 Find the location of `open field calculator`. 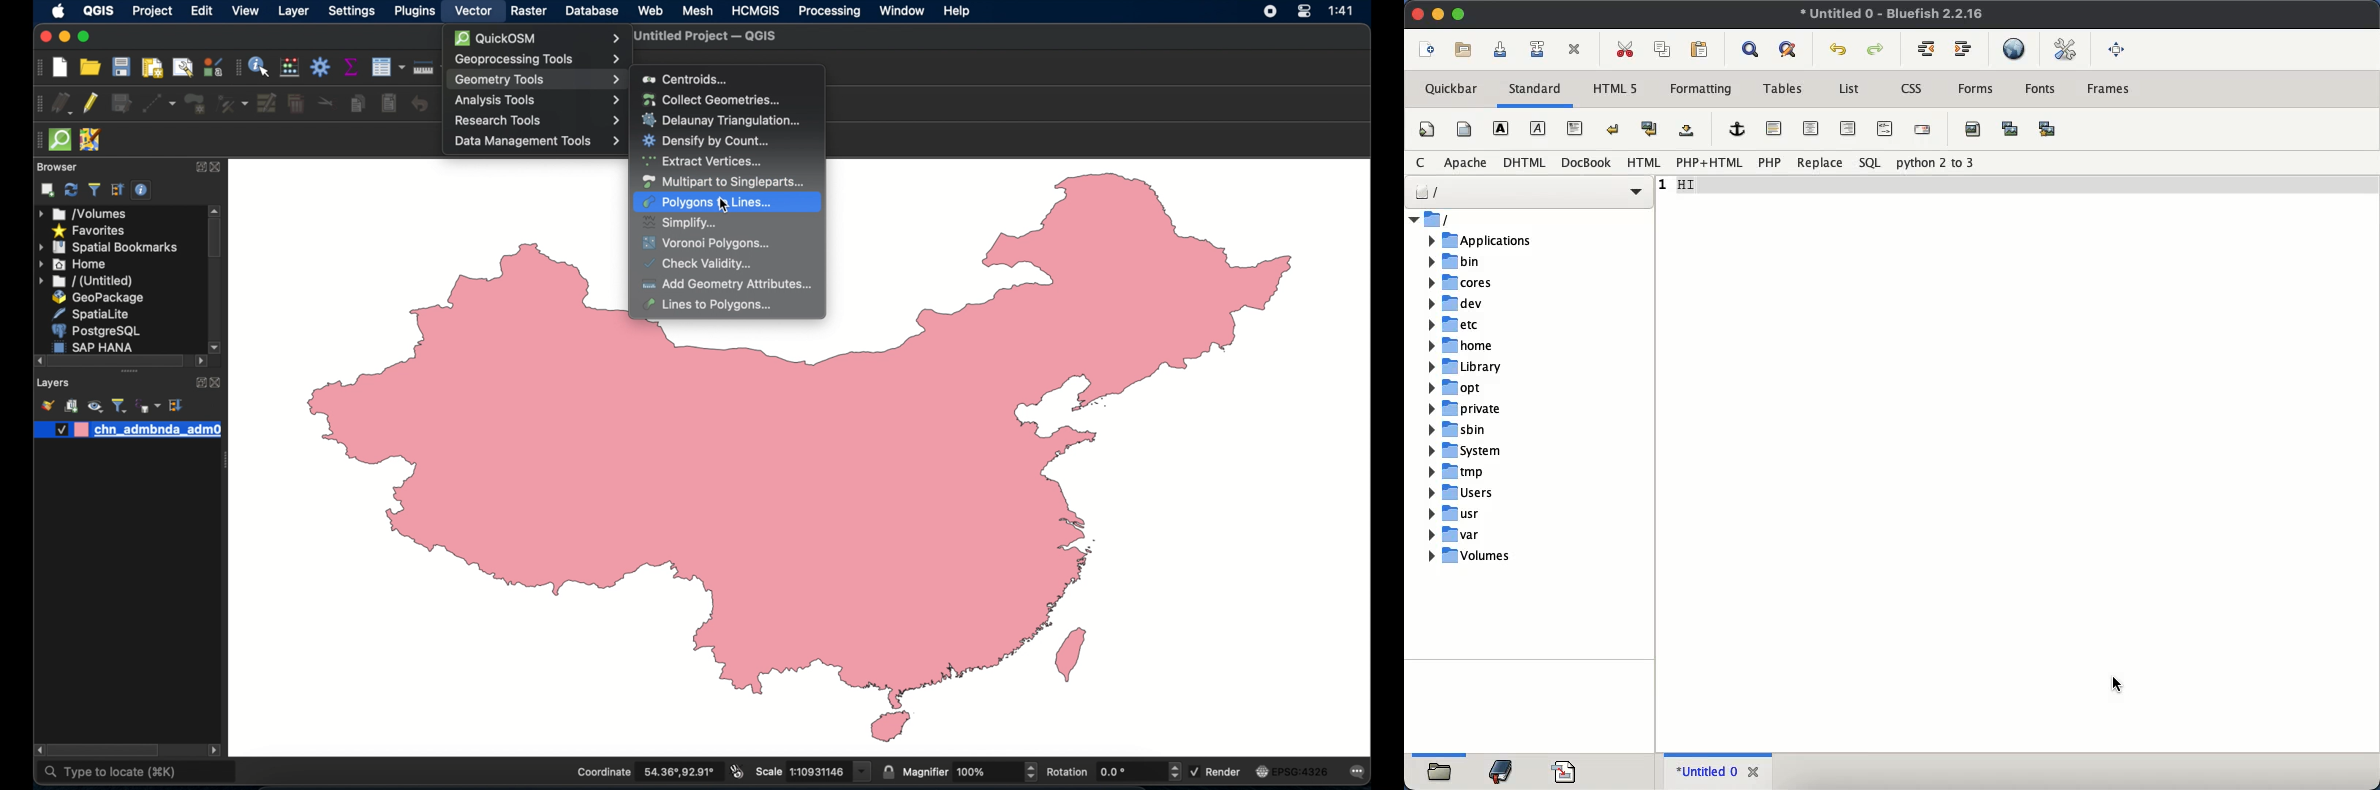

open field calculator is located at coordinates (290, 67).